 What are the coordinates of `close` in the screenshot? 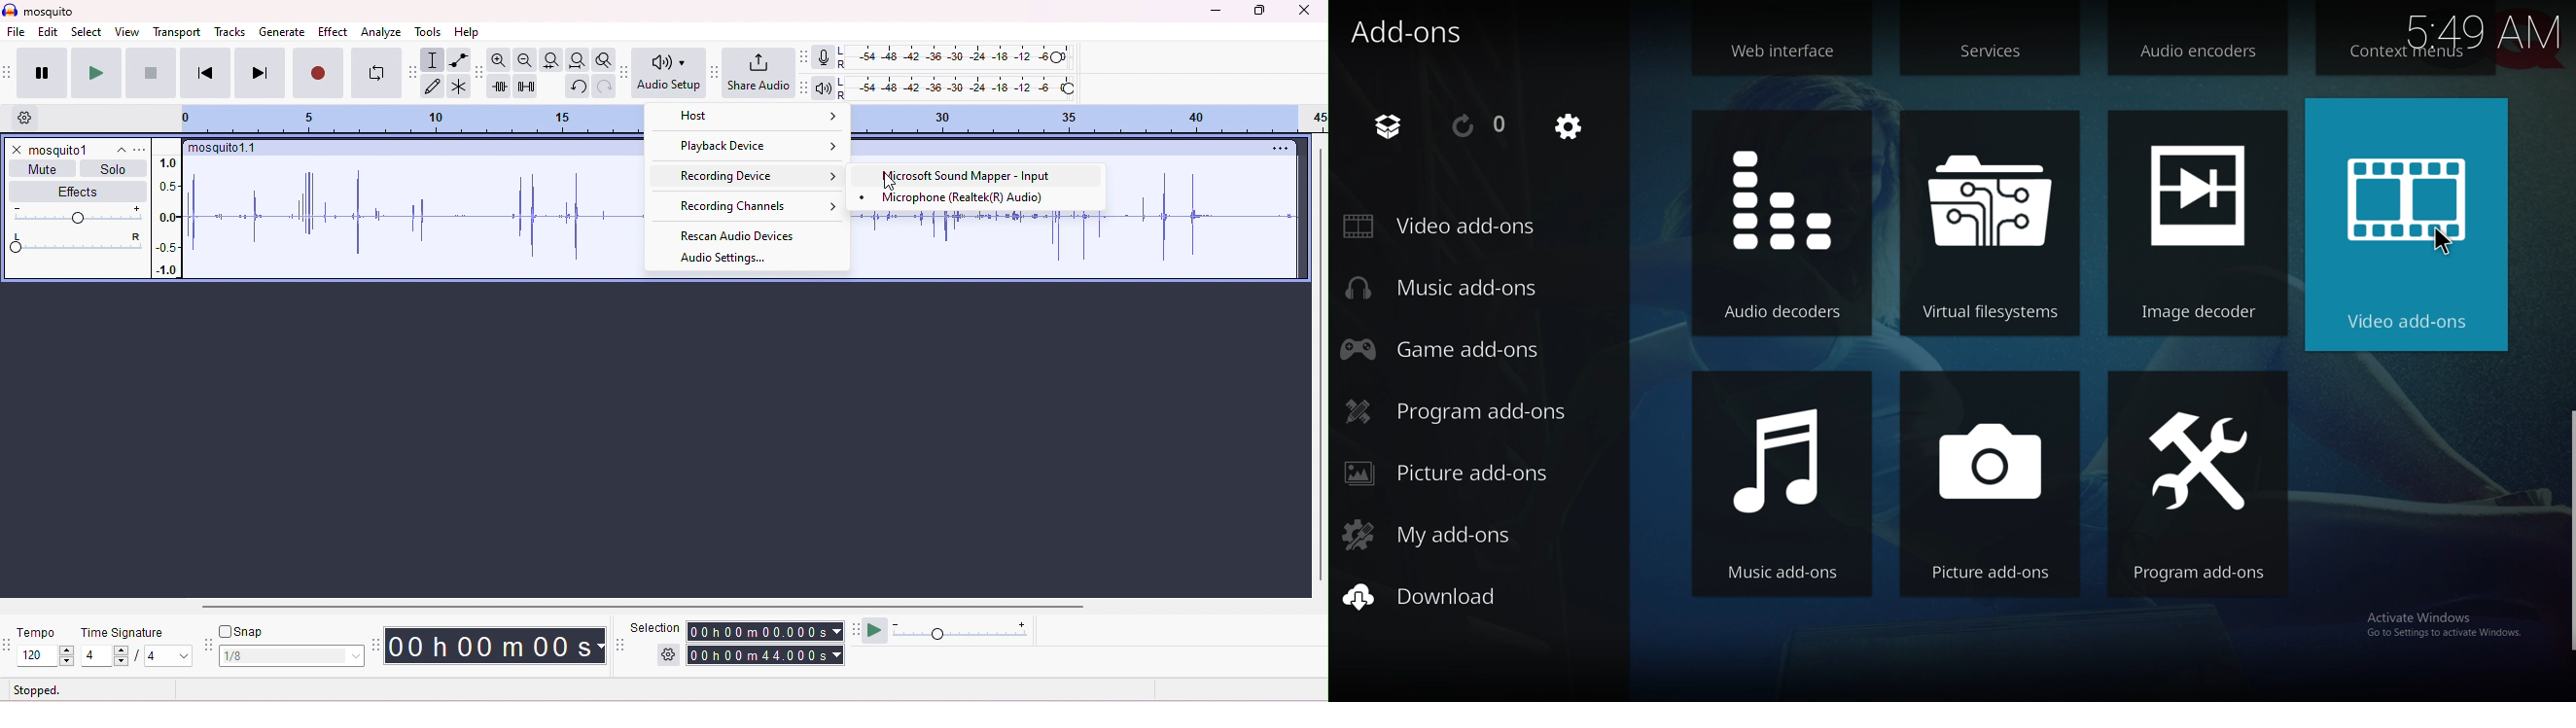 It's located at (16, 150).